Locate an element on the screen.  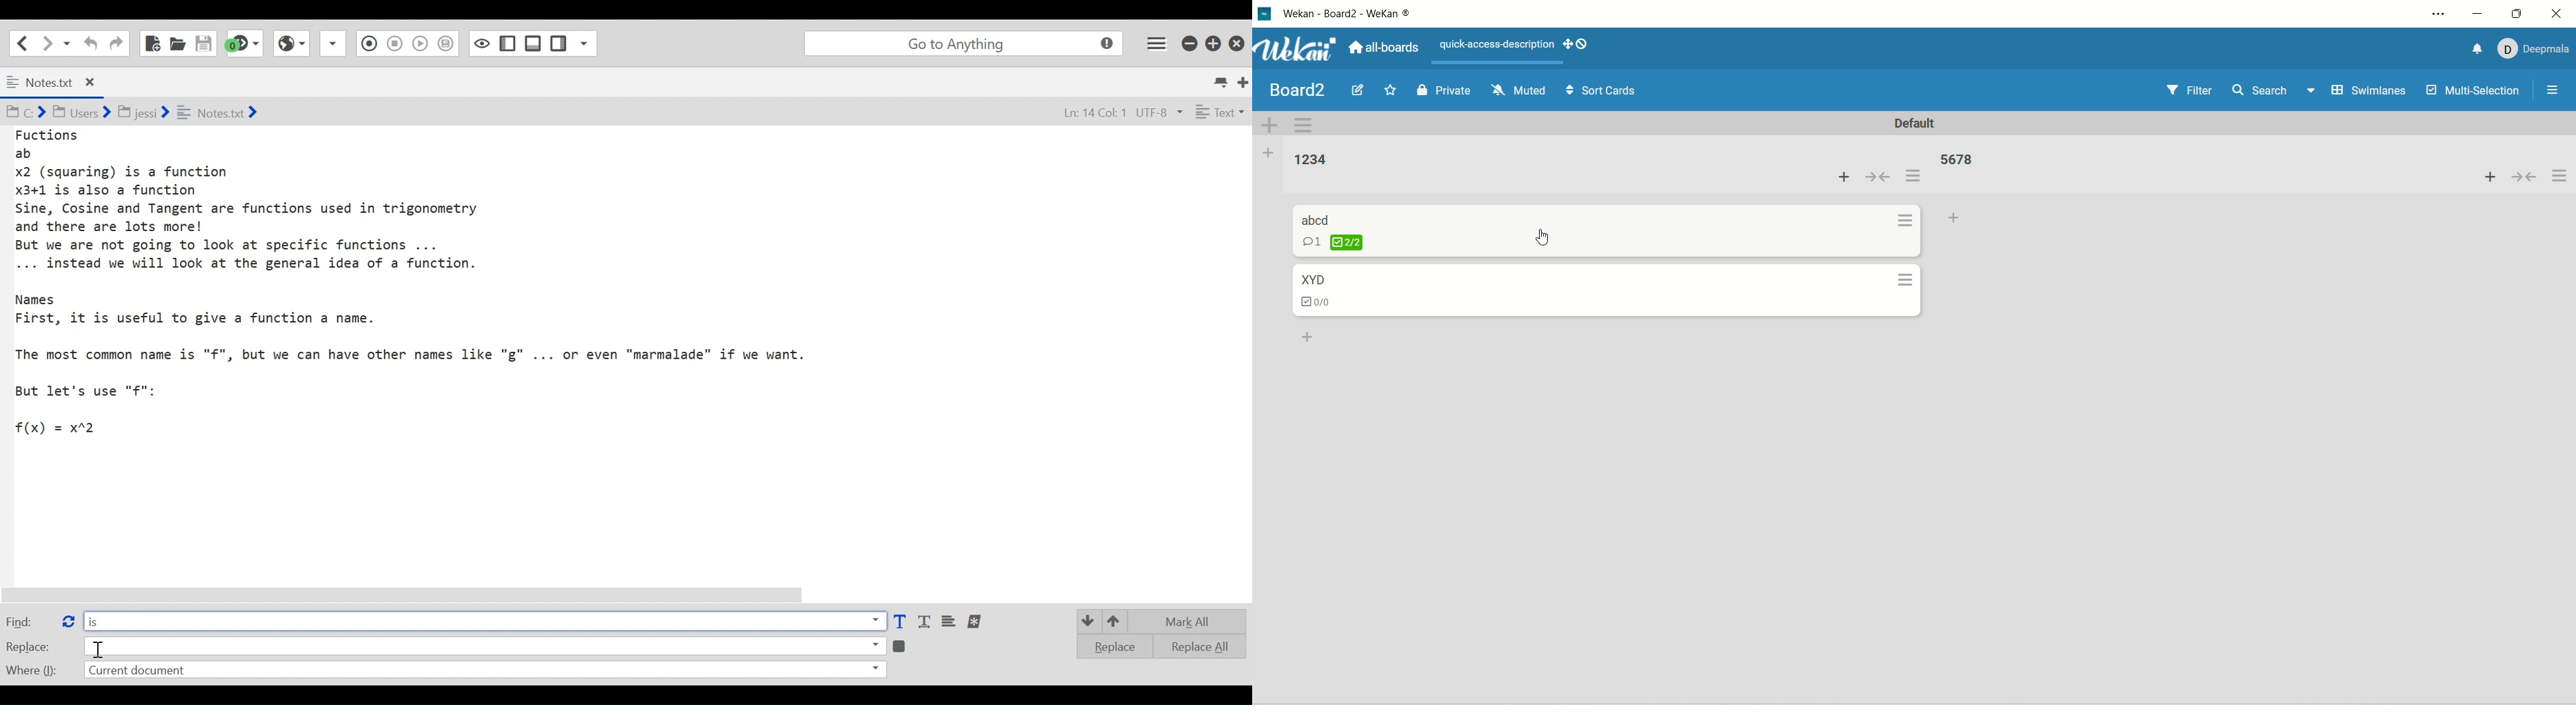
Arrow up is located at coordinates (1117, 619).